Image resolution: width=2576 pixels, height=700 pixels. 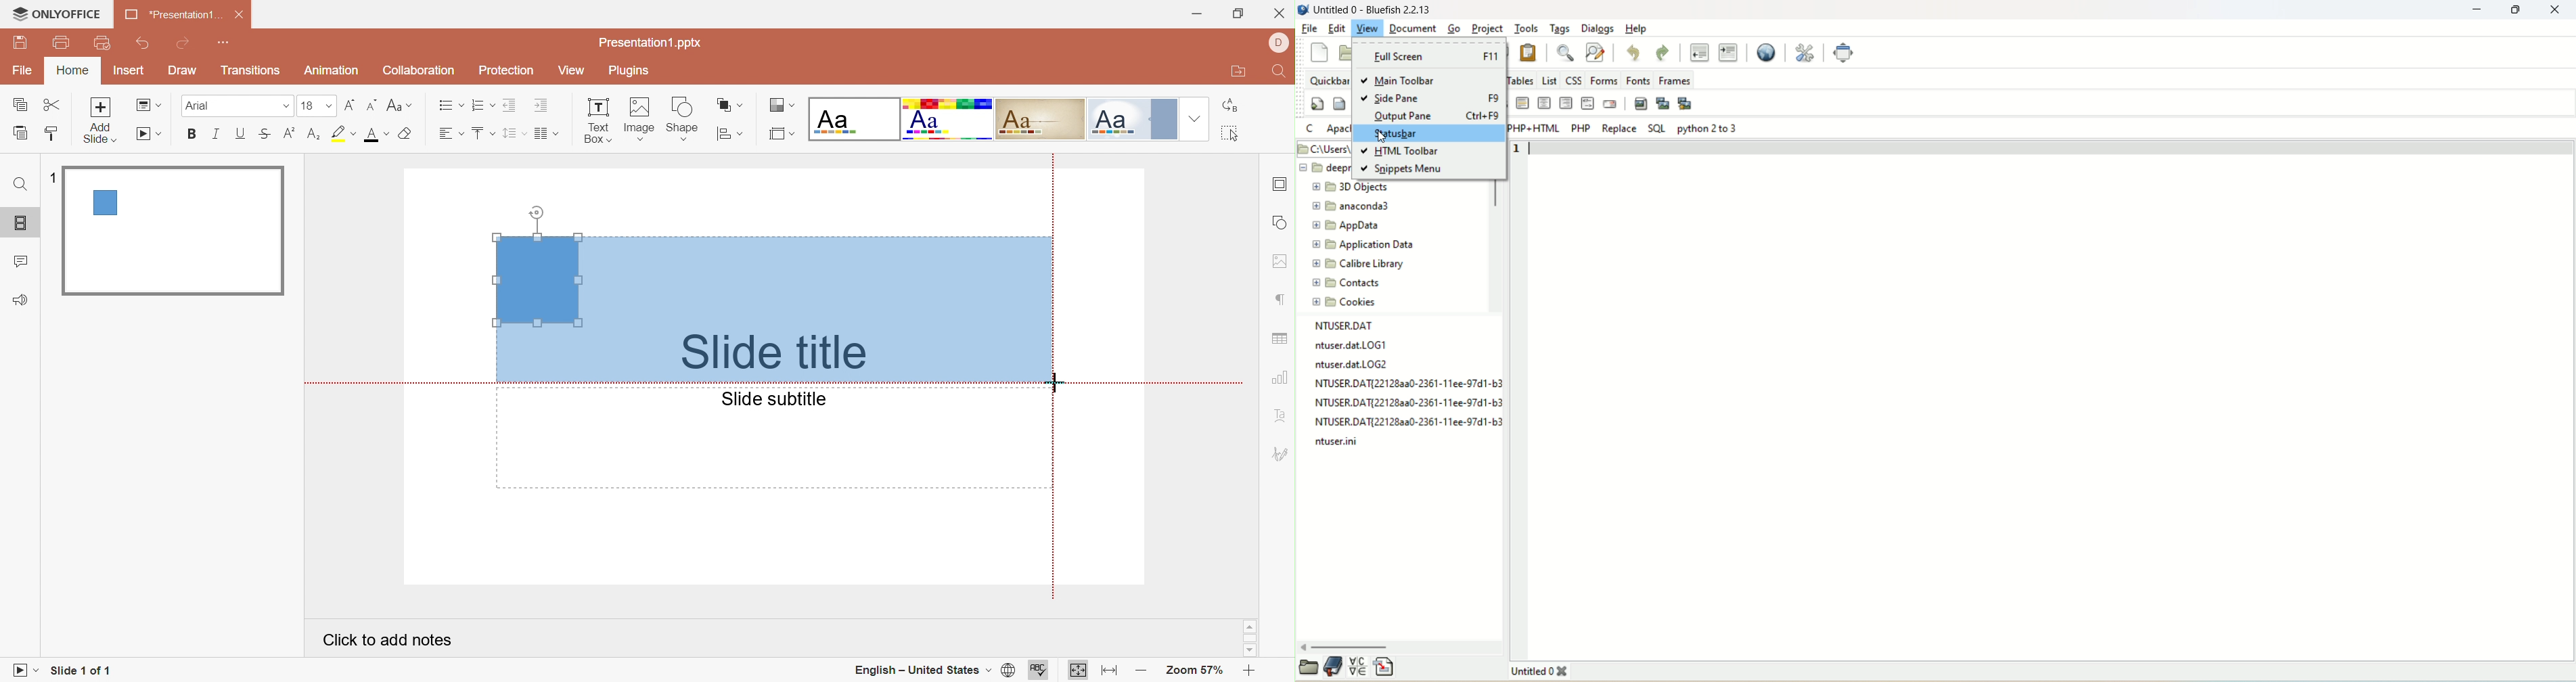 I want to click on multi-thumbnail, so click(x=1688, y=103).